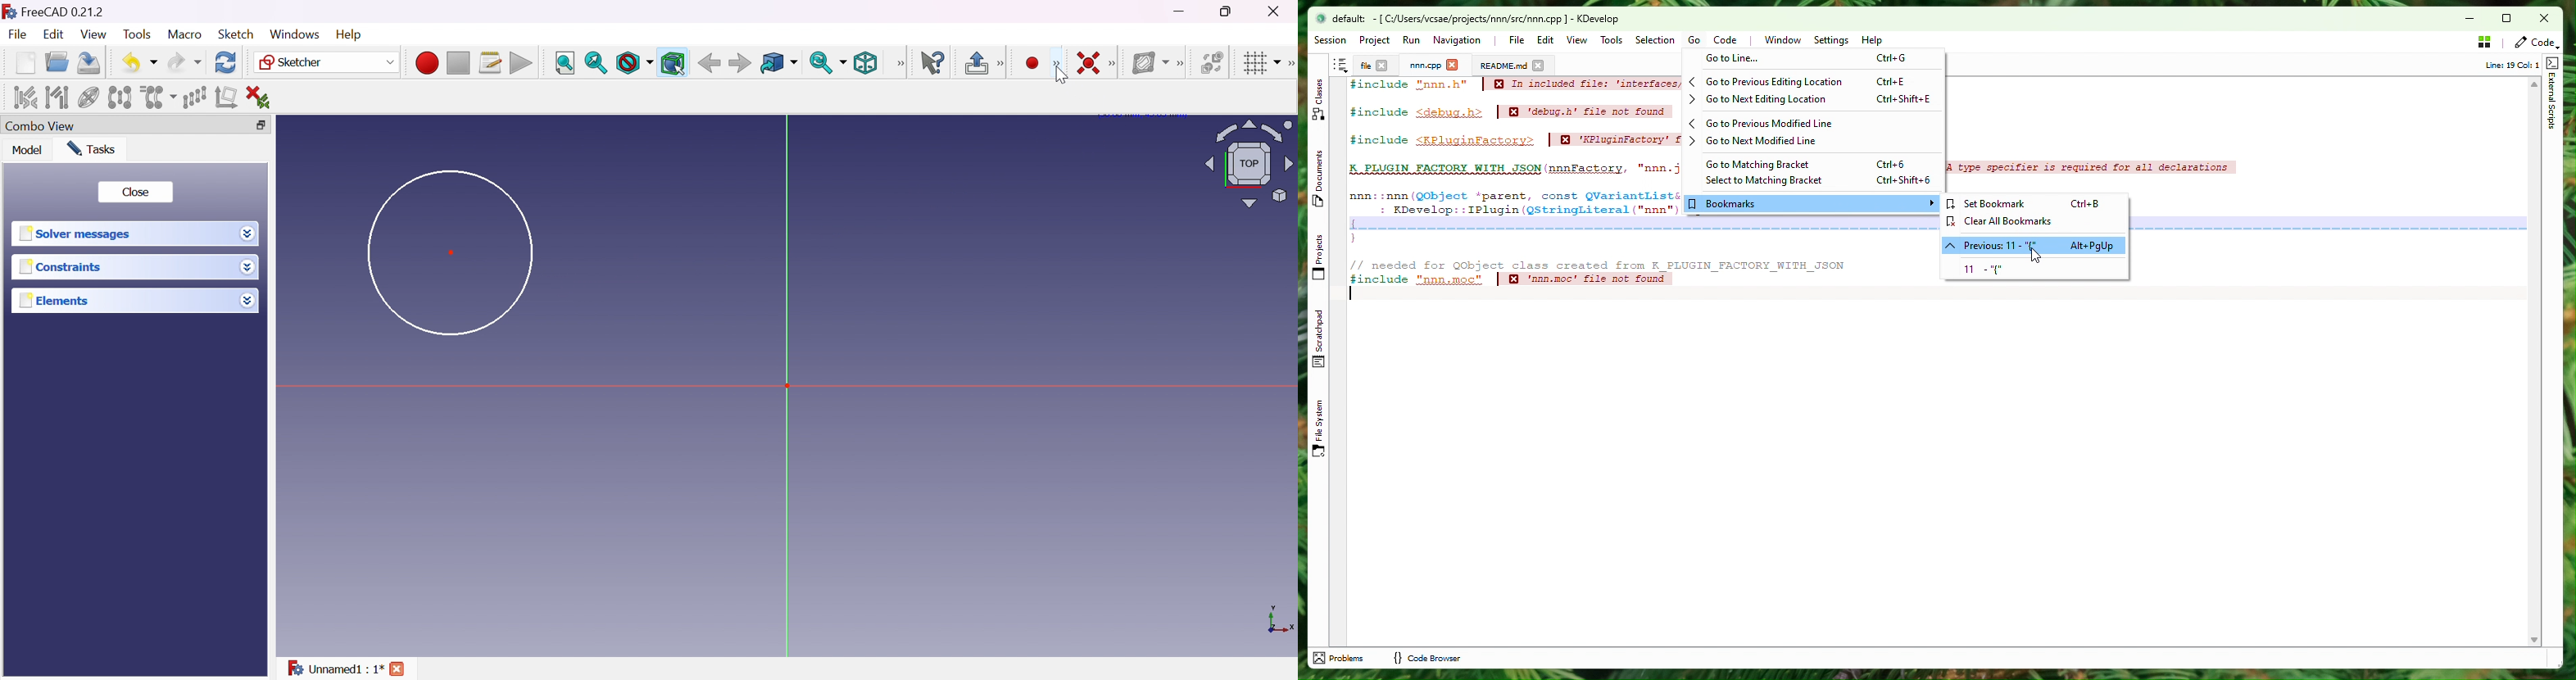 The width and height of the screenshot is (2576, 700). I want to click on New, so click(26, 62).